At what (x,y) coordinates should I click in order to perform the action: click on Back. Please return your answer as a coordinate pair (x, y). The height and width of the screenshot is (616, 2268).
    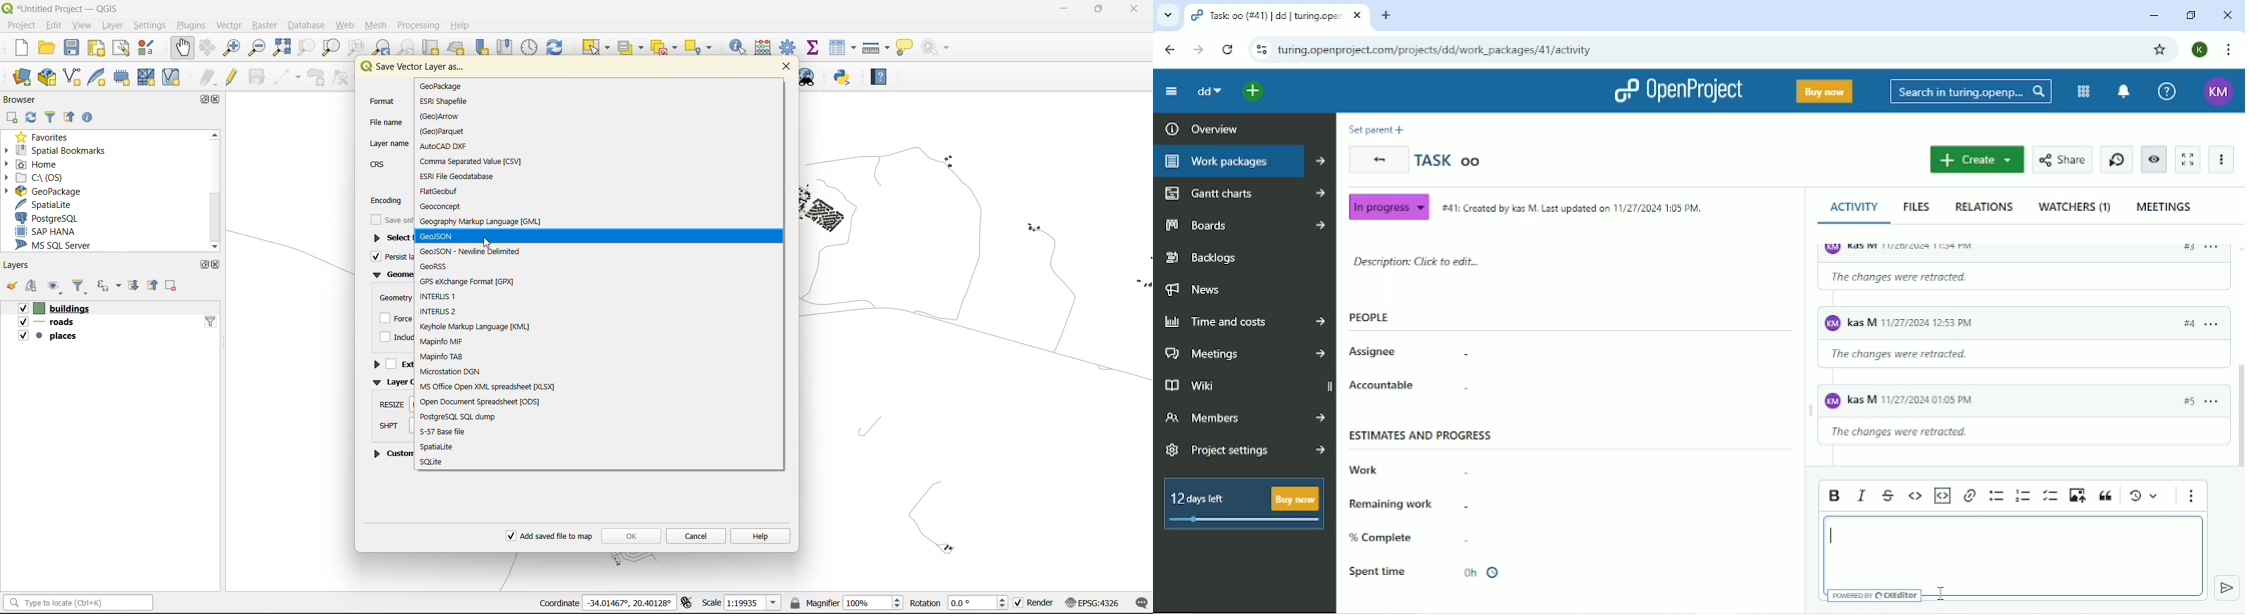
    Looking at the image, I should click on (1379, 160).